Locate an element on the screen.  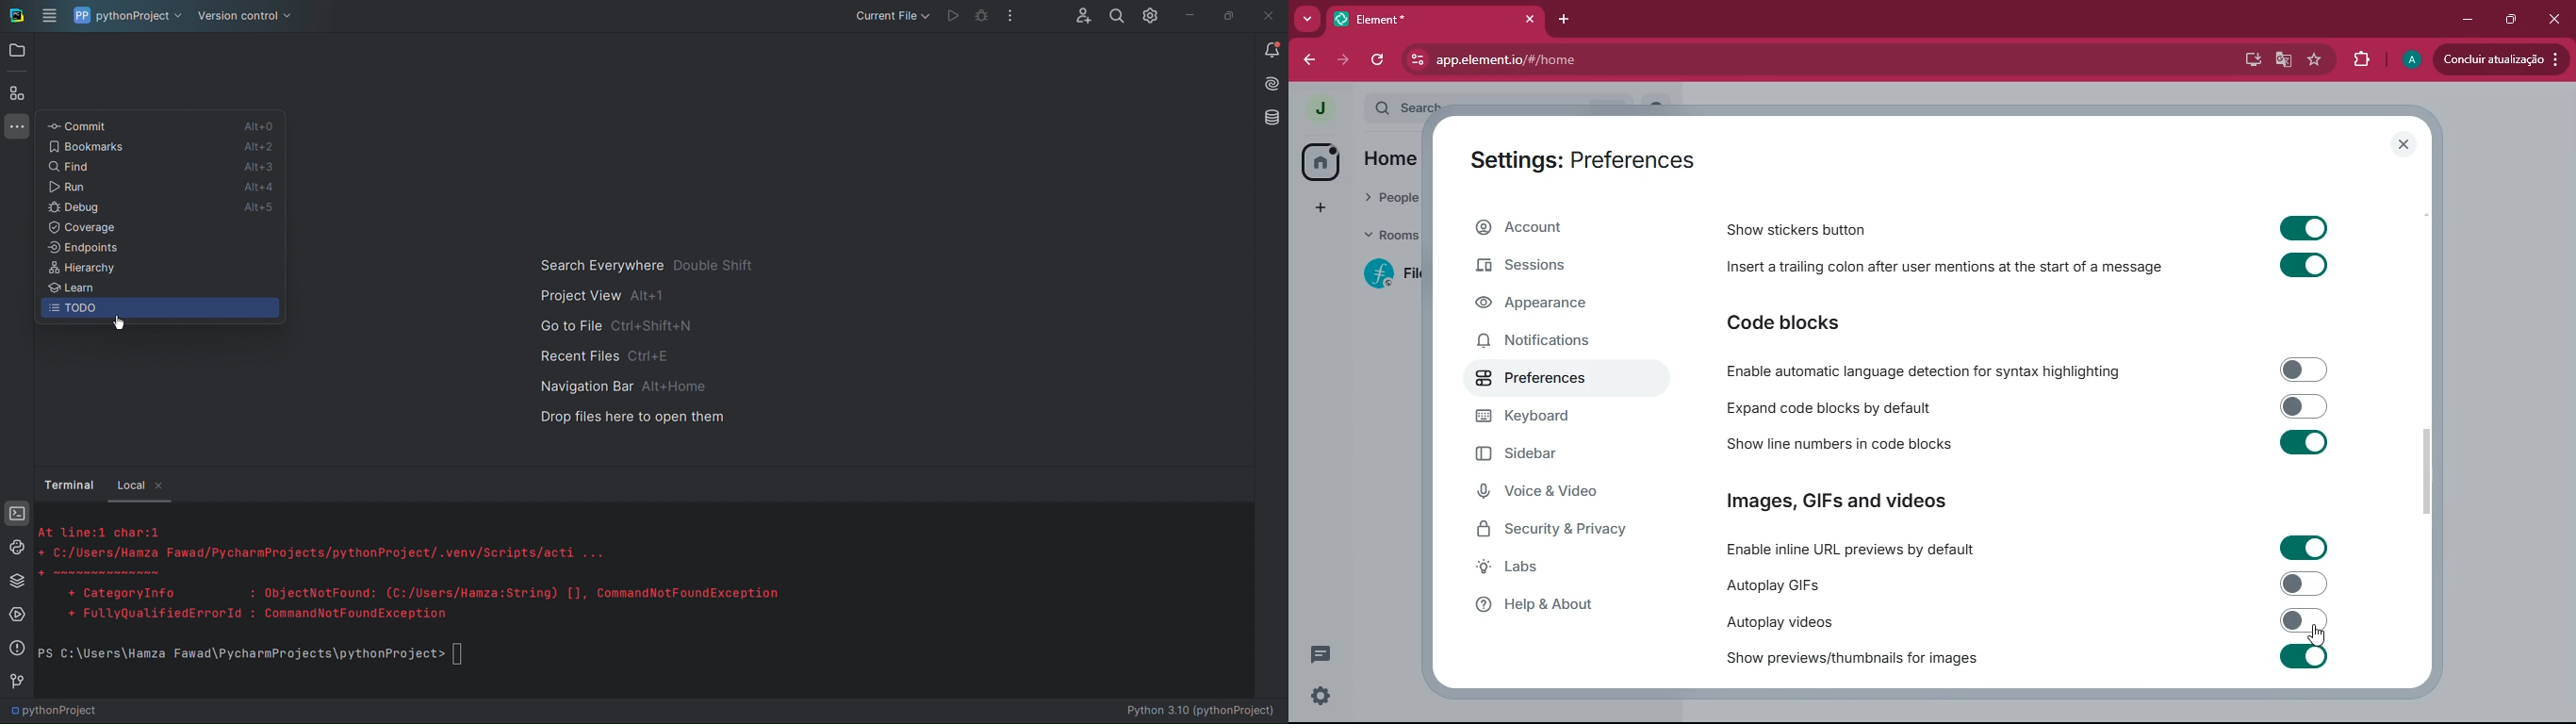
labs is located at coordinates (1560, 571).